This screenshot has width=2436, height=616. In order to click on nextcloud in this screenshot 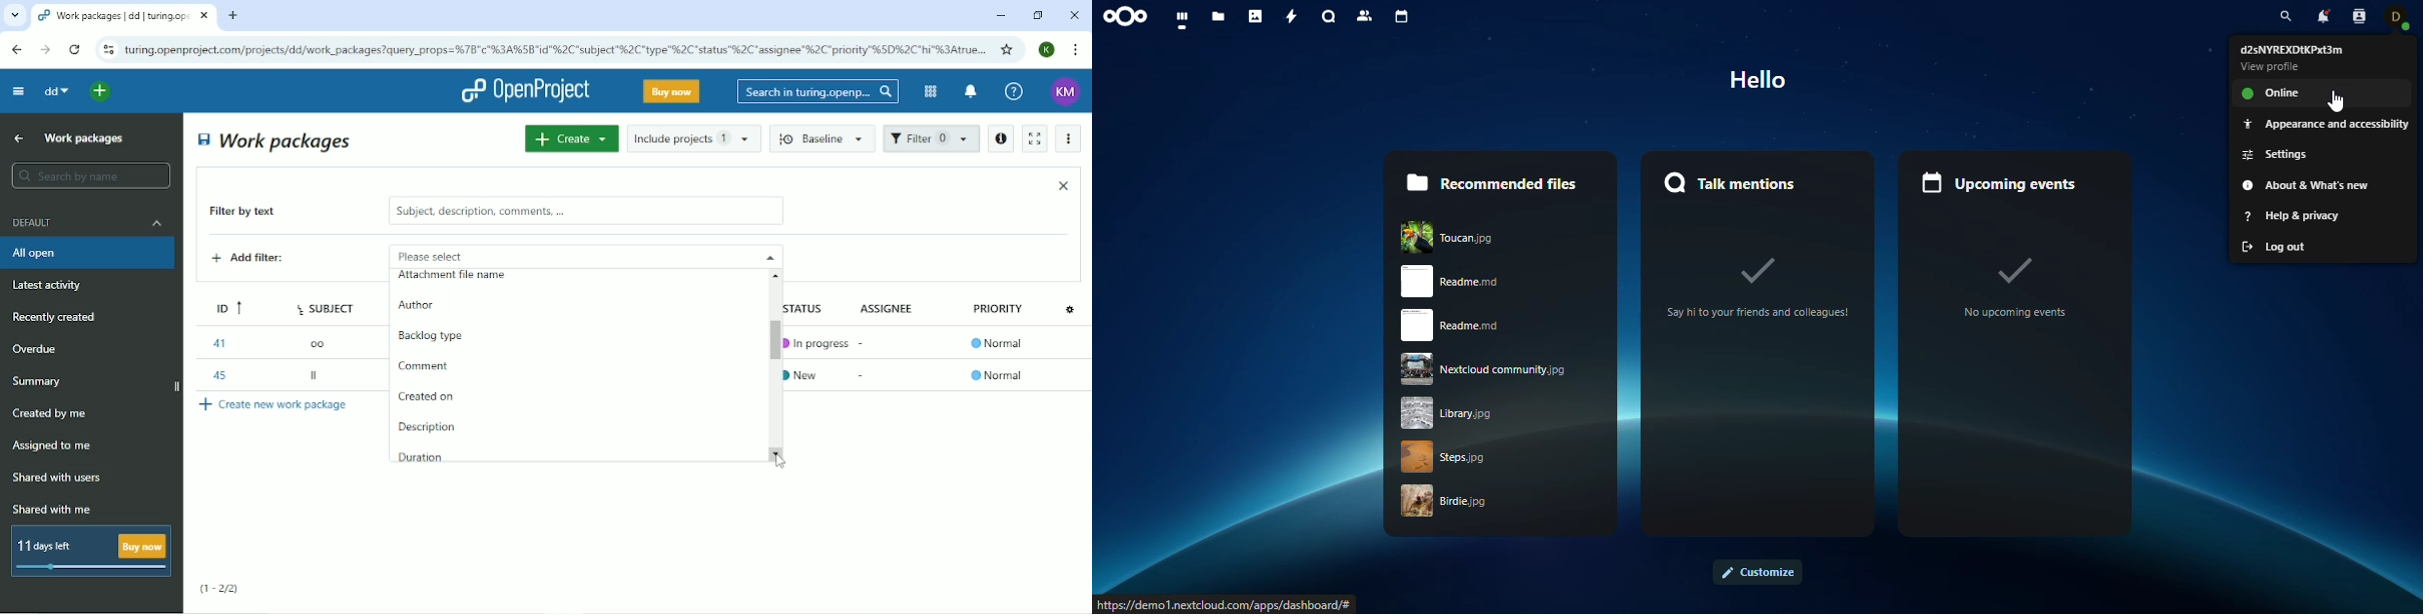, I will do `click(1129, 17)`.